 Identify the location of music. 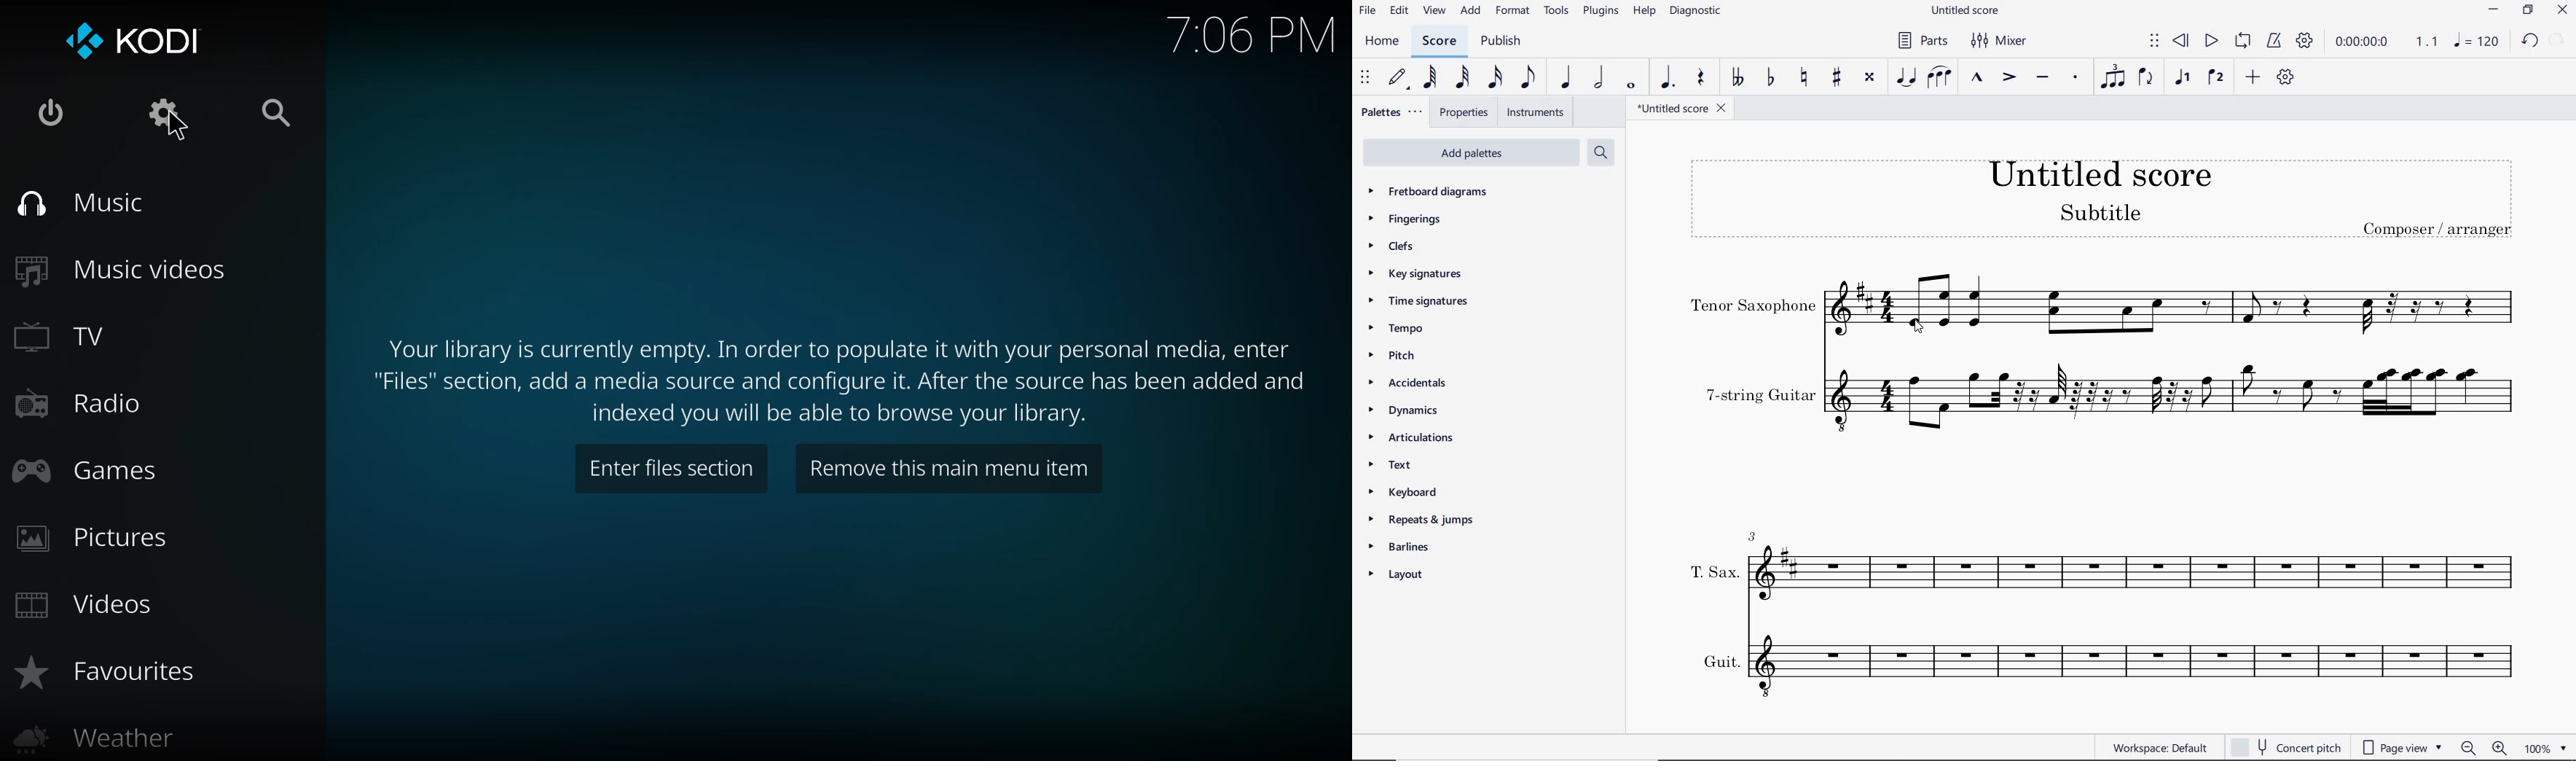
(81, 202).